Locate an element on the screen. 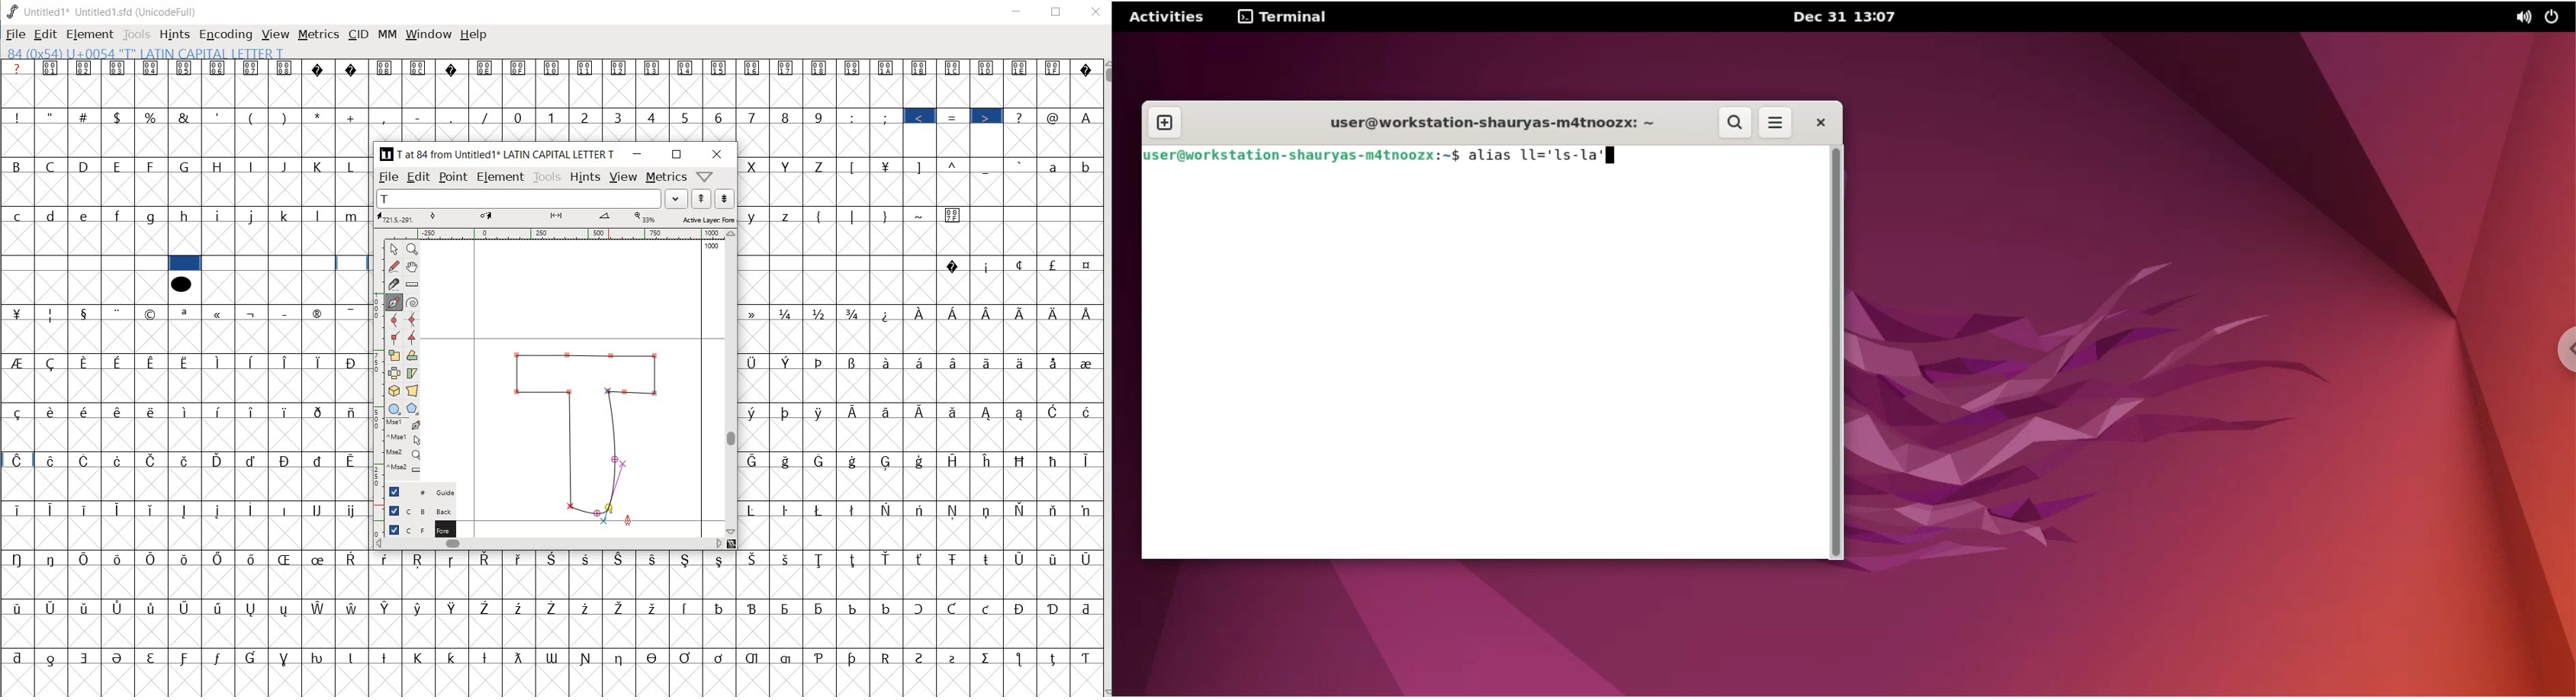 The height and width of the screenshot is (700, 2576). Symbol is located at coordinates (922, 362).